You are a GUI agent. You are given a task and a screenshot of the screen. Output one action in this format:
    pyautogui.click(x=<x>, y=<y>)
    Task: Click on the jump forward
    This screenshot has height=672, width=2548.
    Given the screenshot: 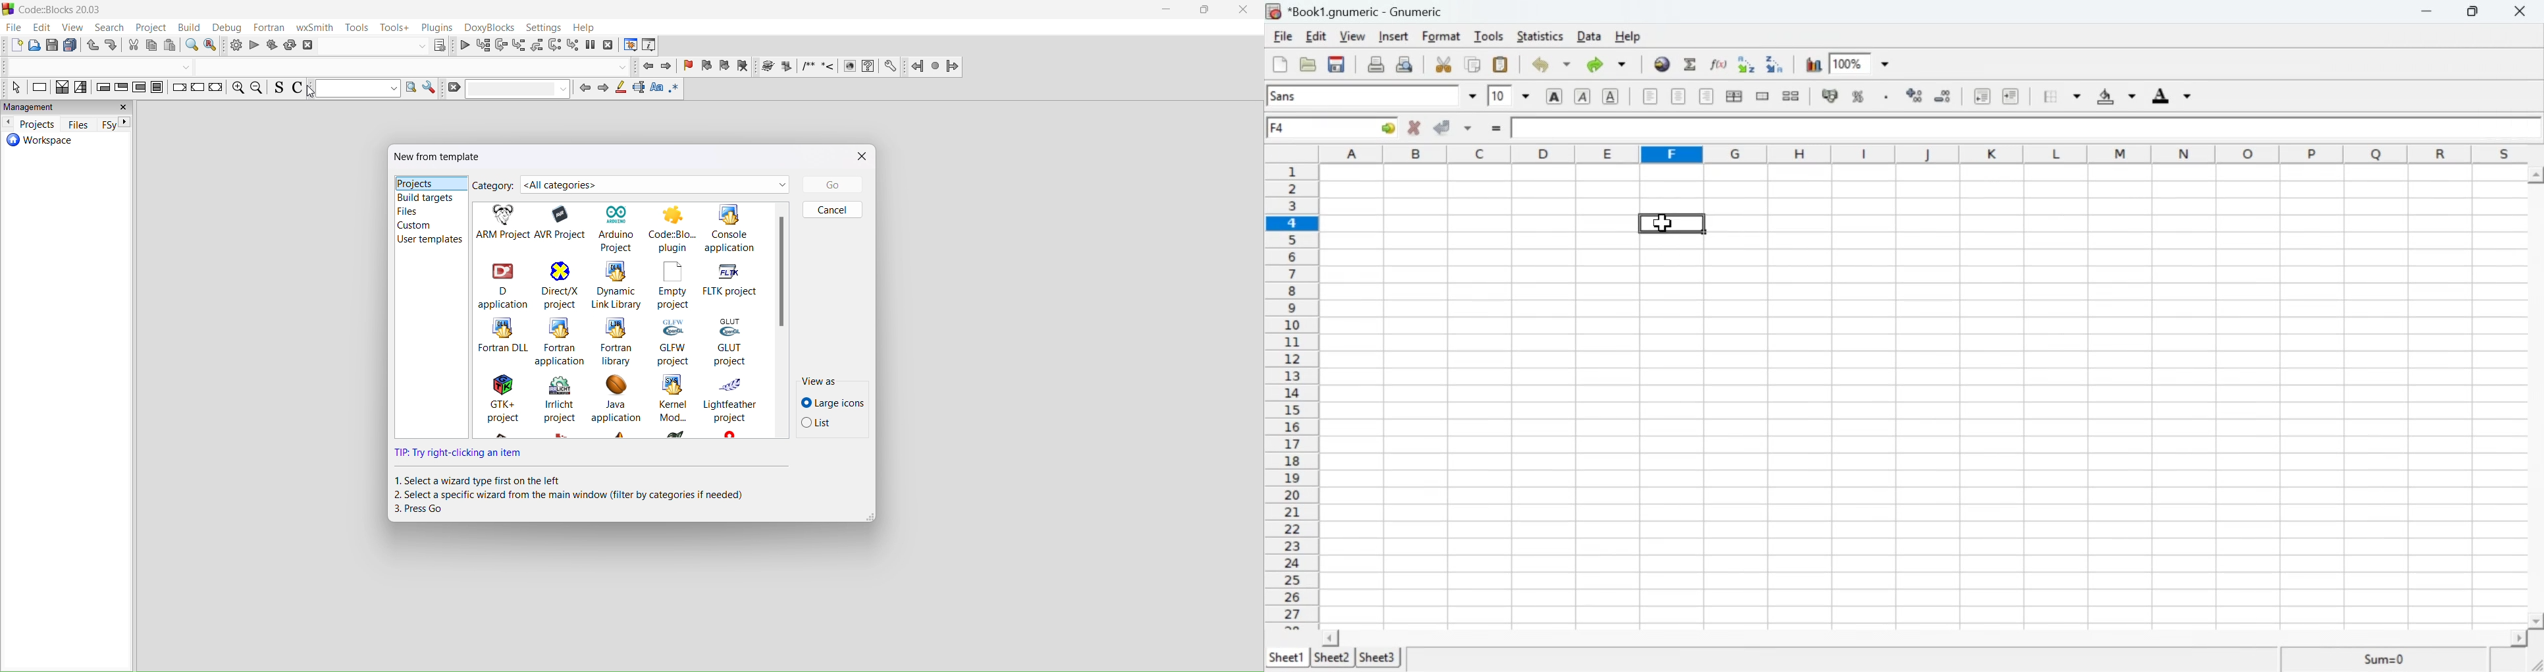 What is the action you would take?
    pyautogui.click(x=668, y=66)
    